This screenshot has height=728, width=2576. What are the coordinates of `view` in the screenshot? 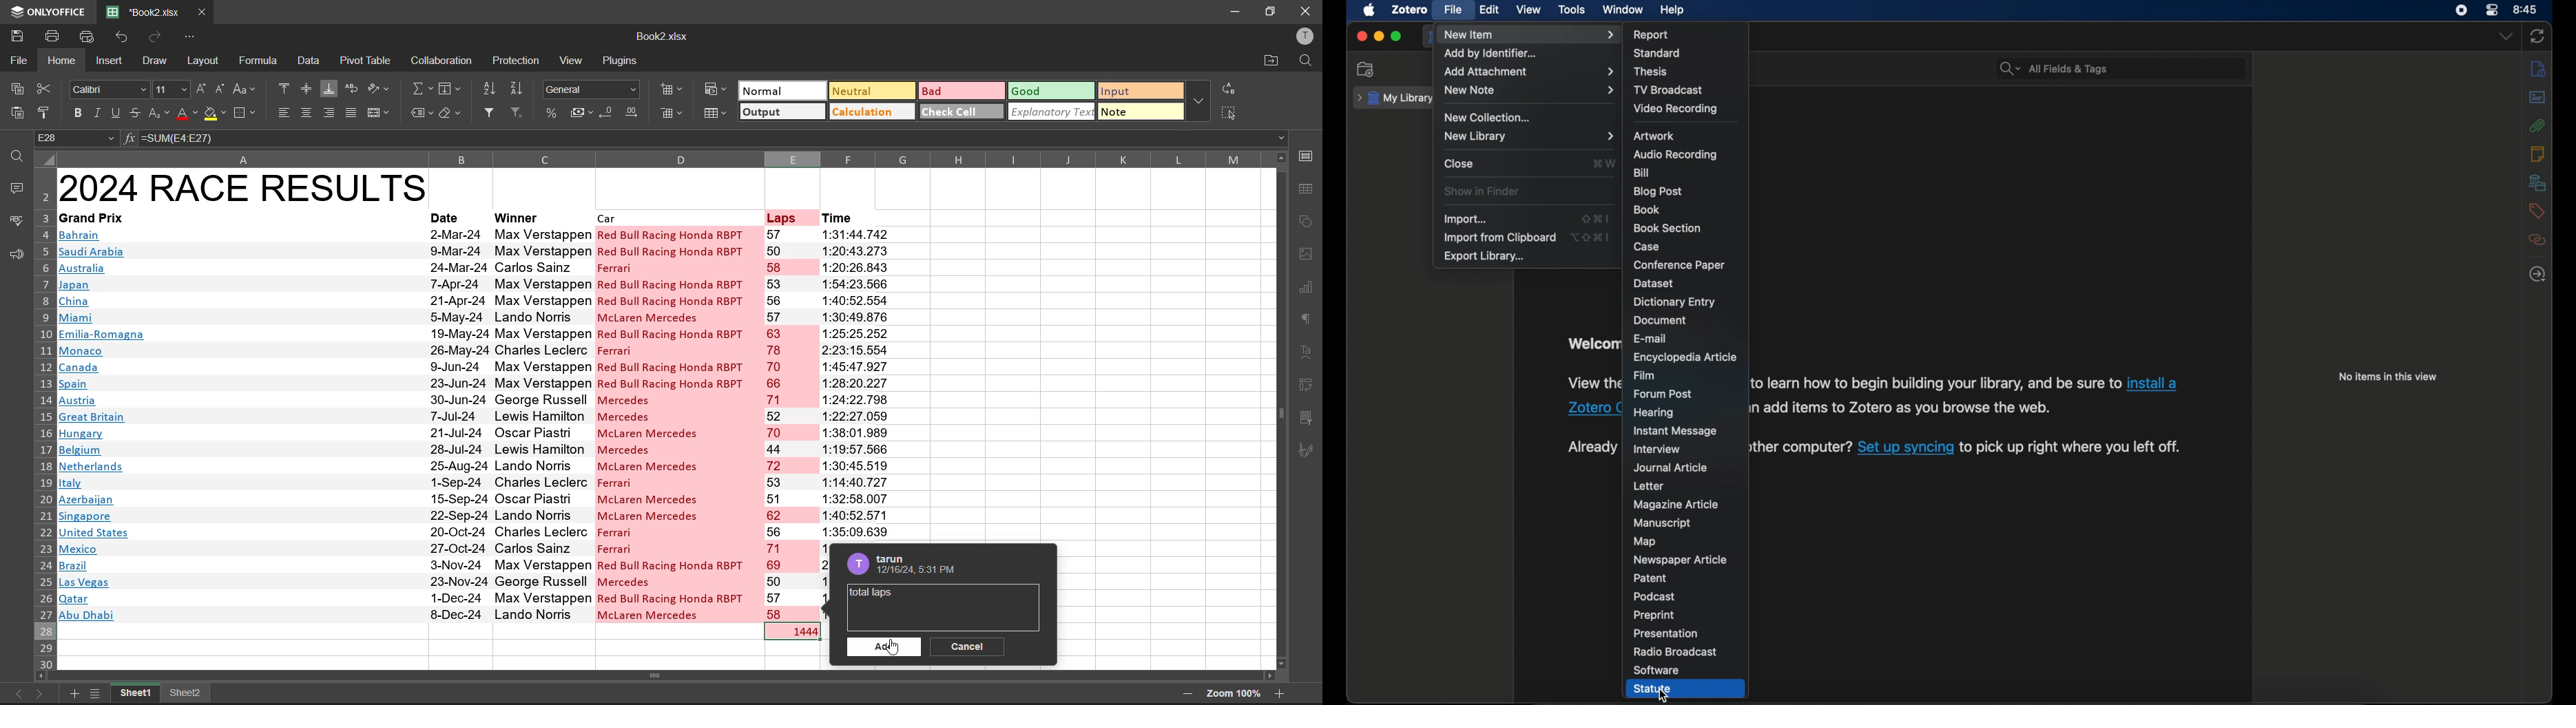 It's located at (1529, 10).